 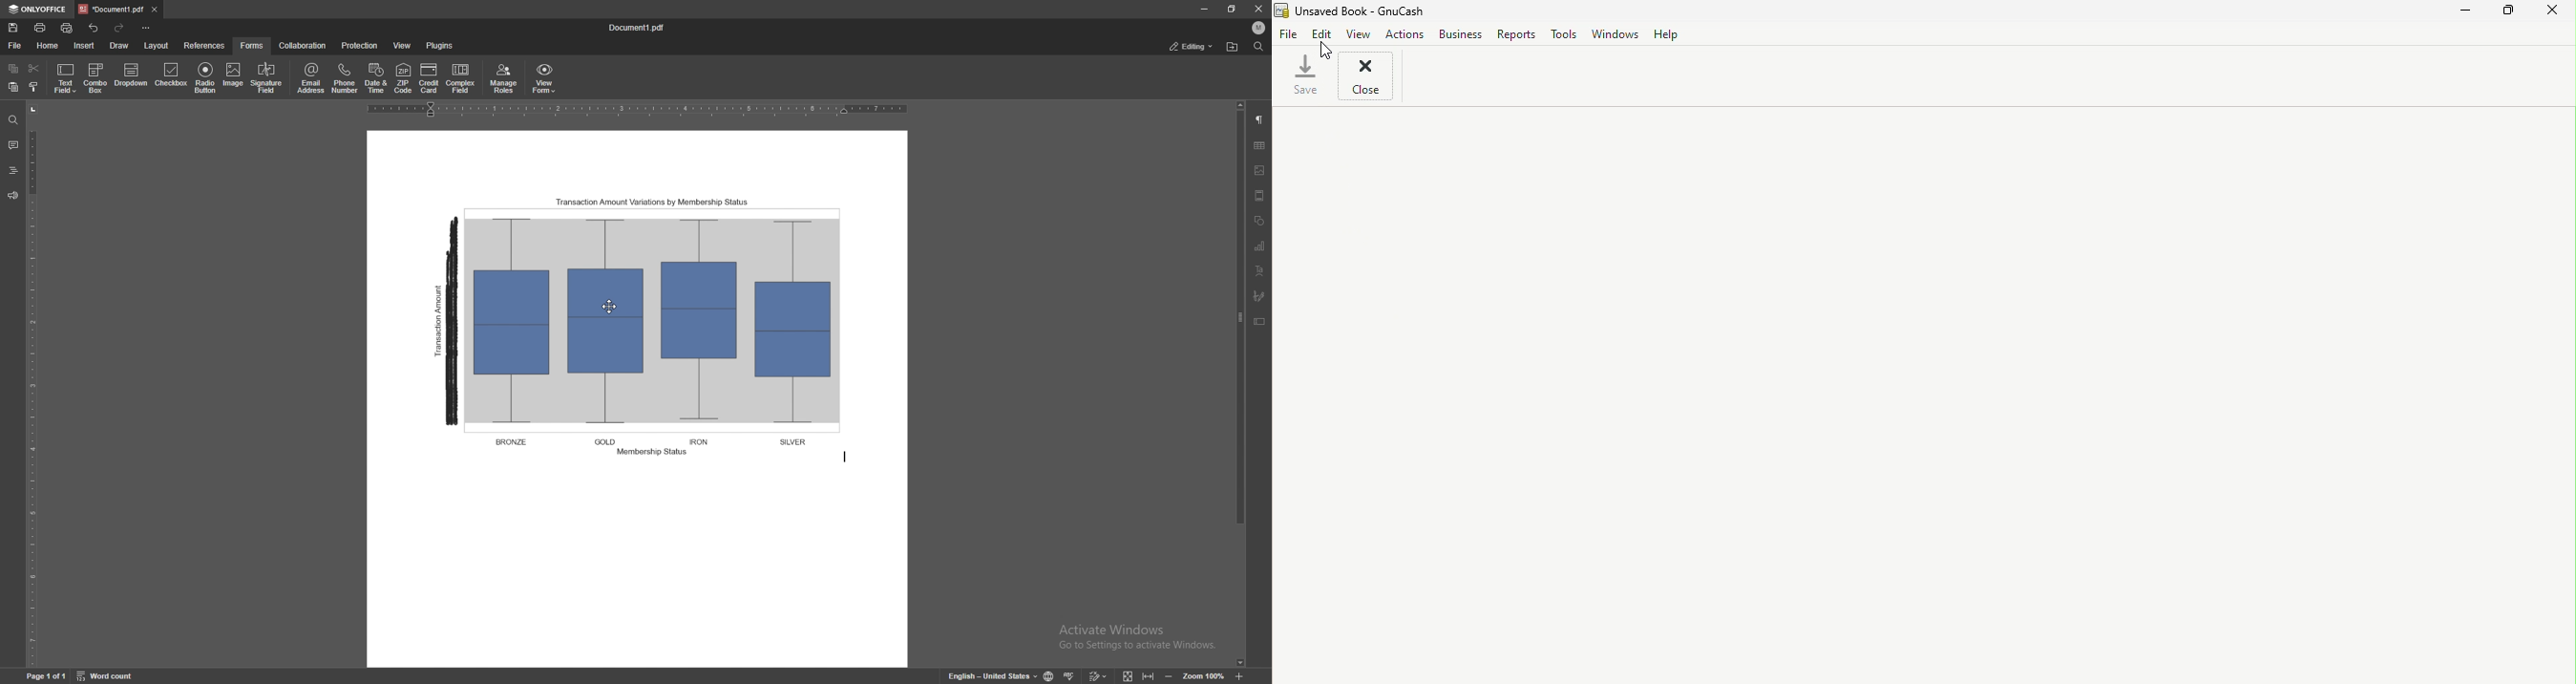 What do you see at coordinates (13, 69) in the screenshot?
I see `copy` at bounding box center [13, 69].